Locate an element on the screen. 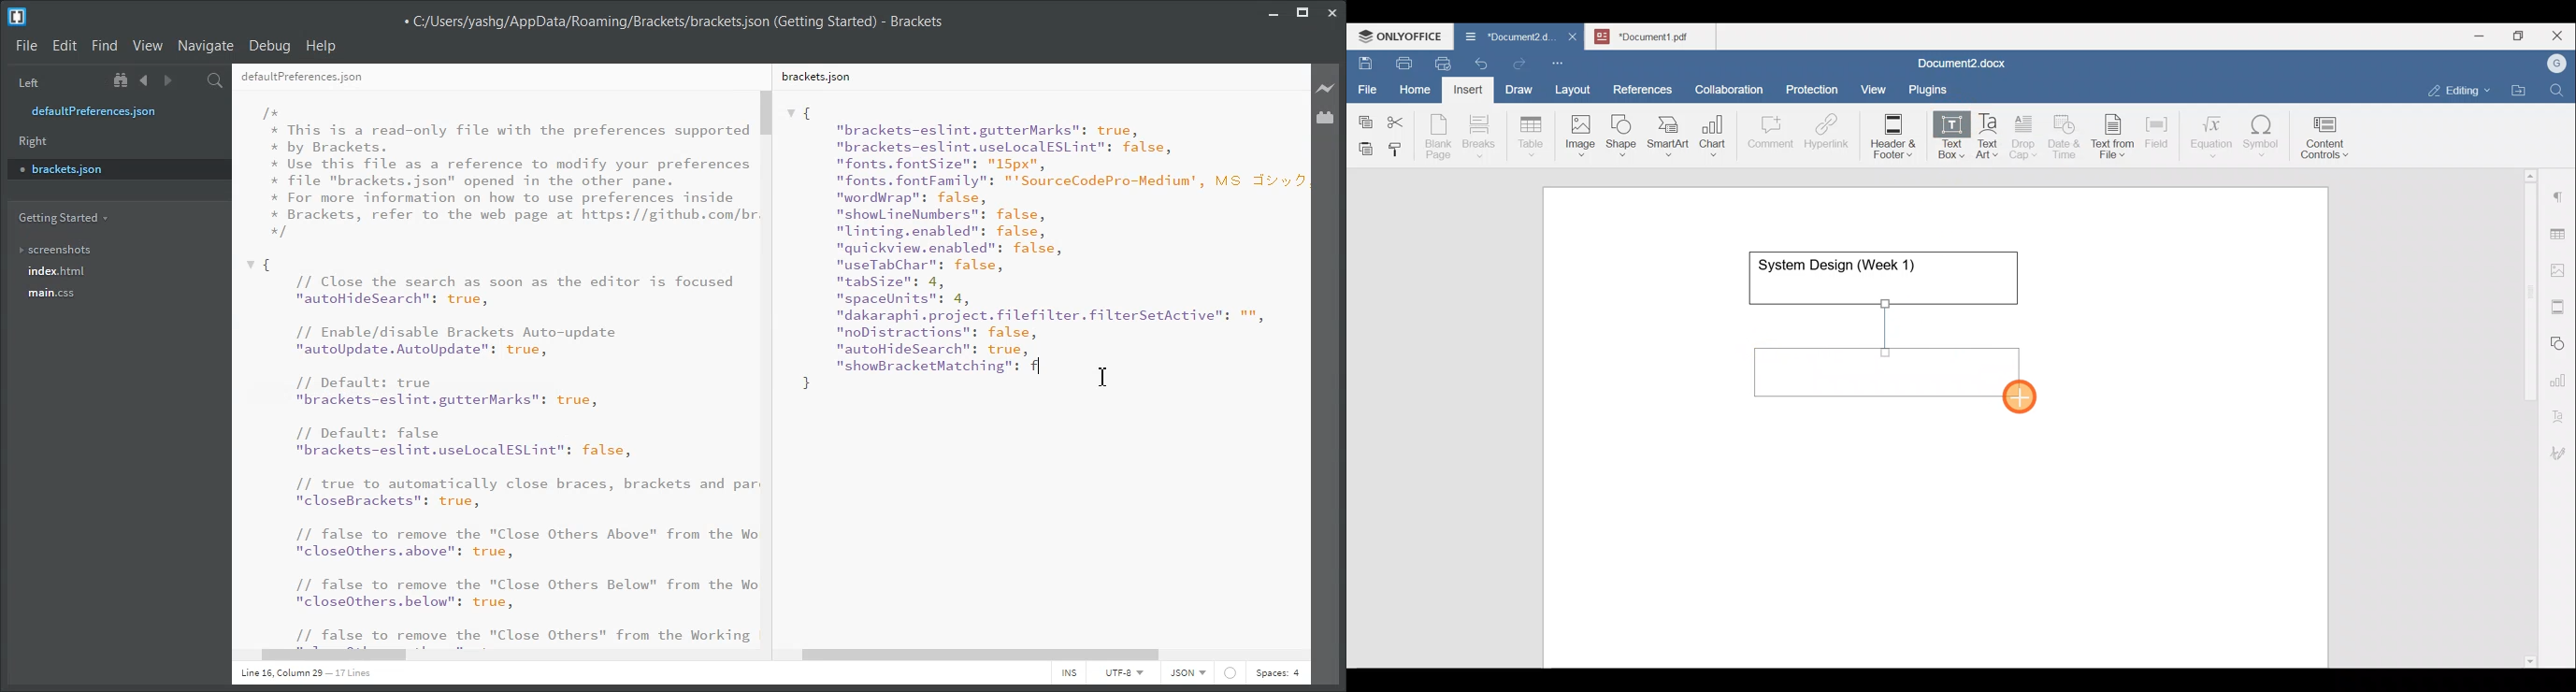 The width and height of the screenshot is (2576, 700). Live Preview is located at coordinates (1326, 87).